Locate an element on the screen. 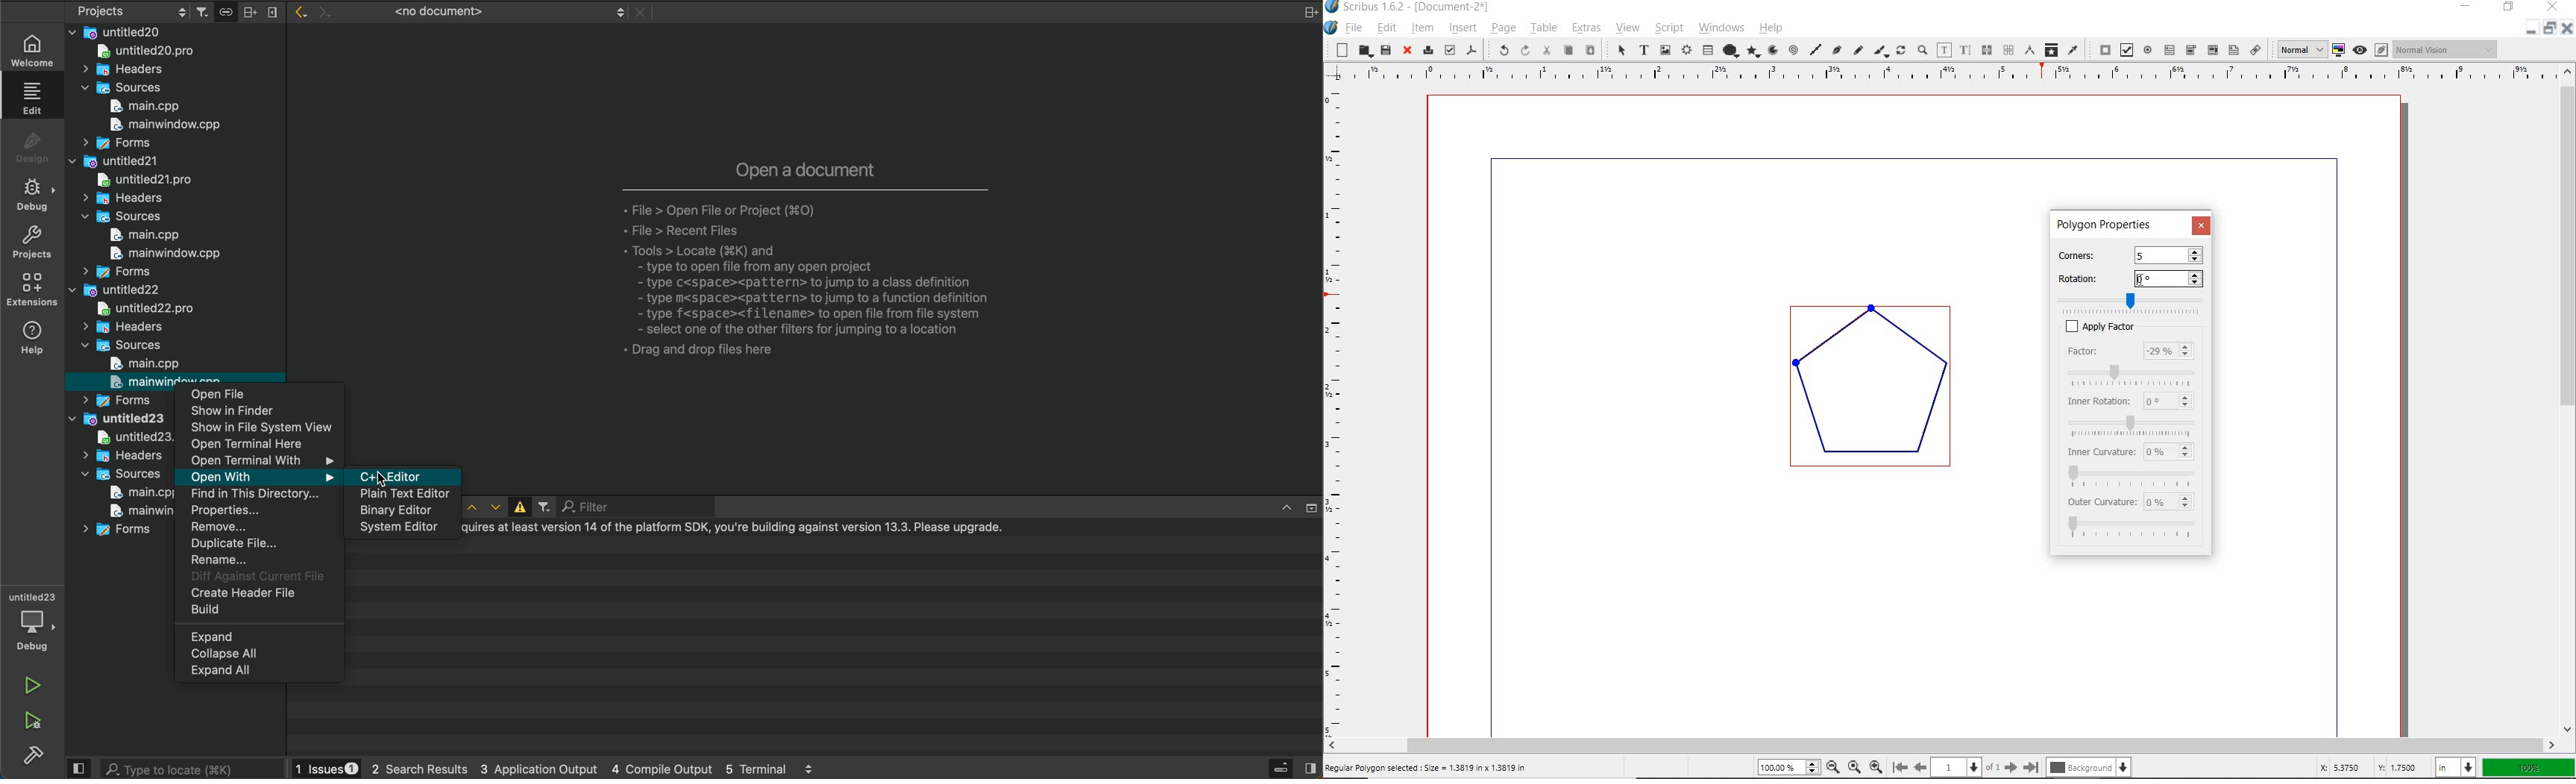  redo is located at coordinates (1524, 51).